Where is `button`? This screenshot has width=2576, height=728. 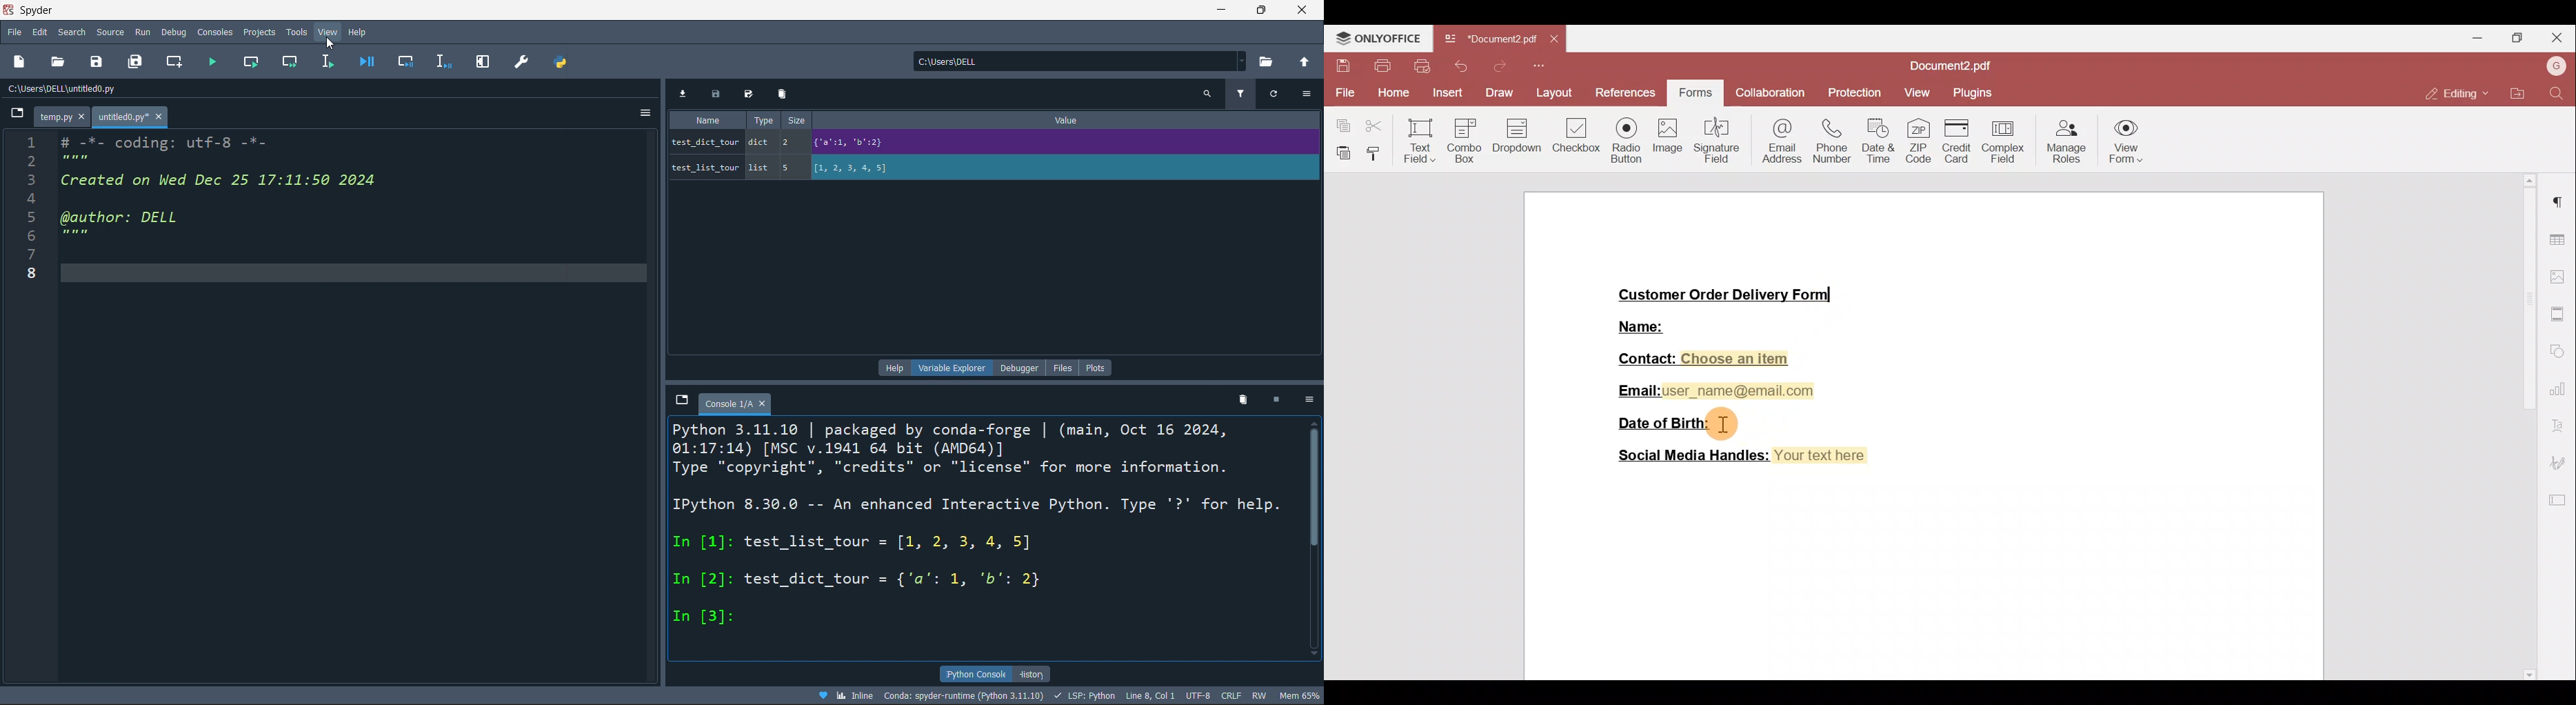
button is located at coordinates (16, 117).